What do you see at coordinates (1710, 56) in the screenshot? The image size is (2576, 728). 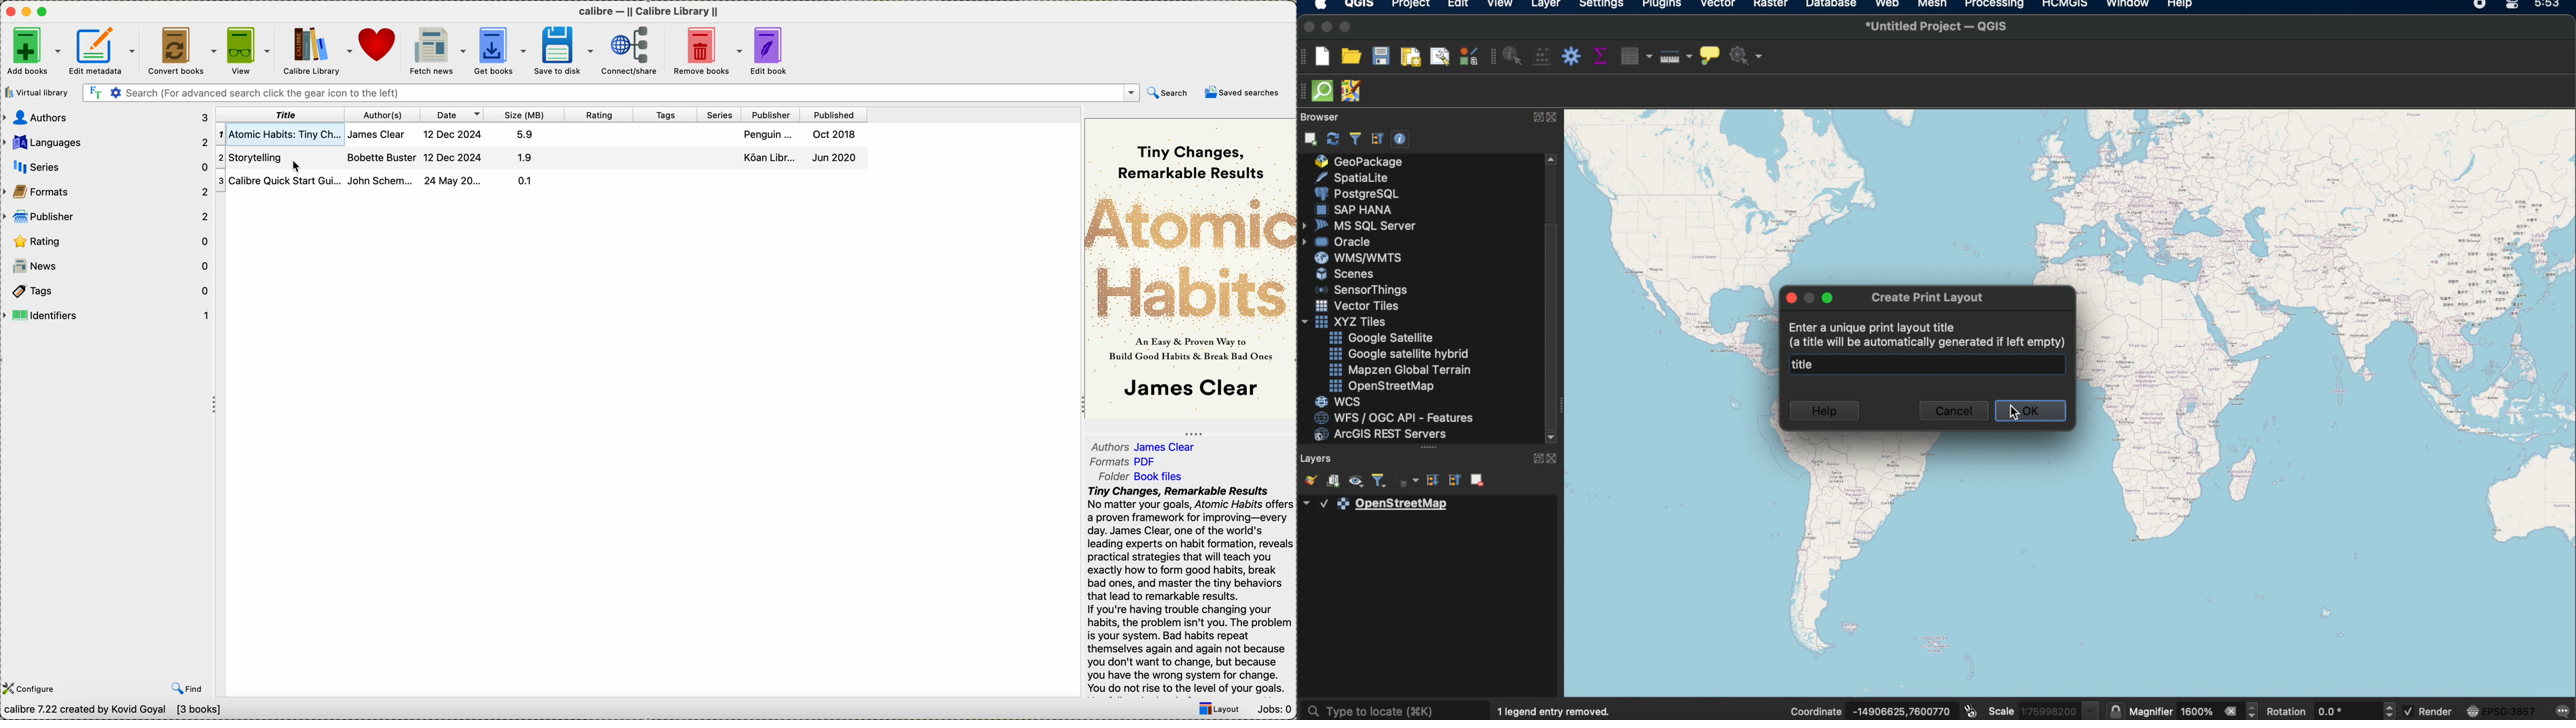 I see `show map tips` at bounding box center [1710, 56].